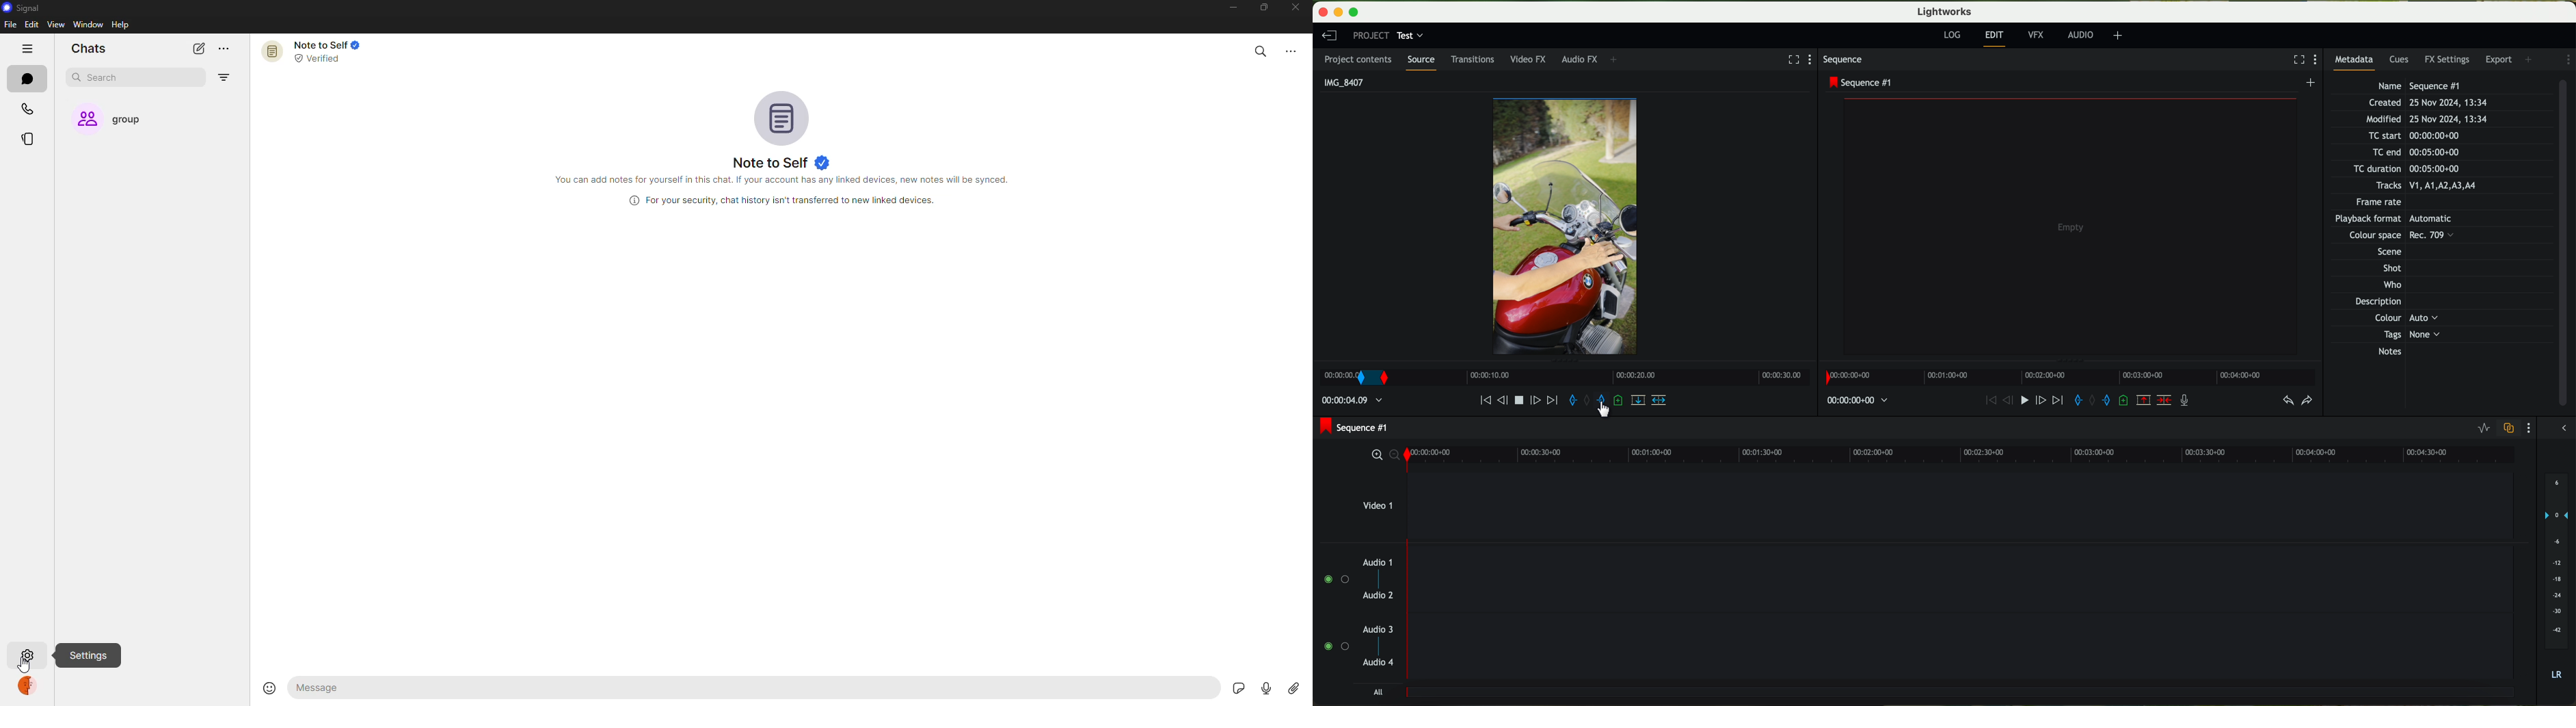  Describe the element at coordinates (2002, 403) in the screenshot. I see `nudge one frame back` at that location.